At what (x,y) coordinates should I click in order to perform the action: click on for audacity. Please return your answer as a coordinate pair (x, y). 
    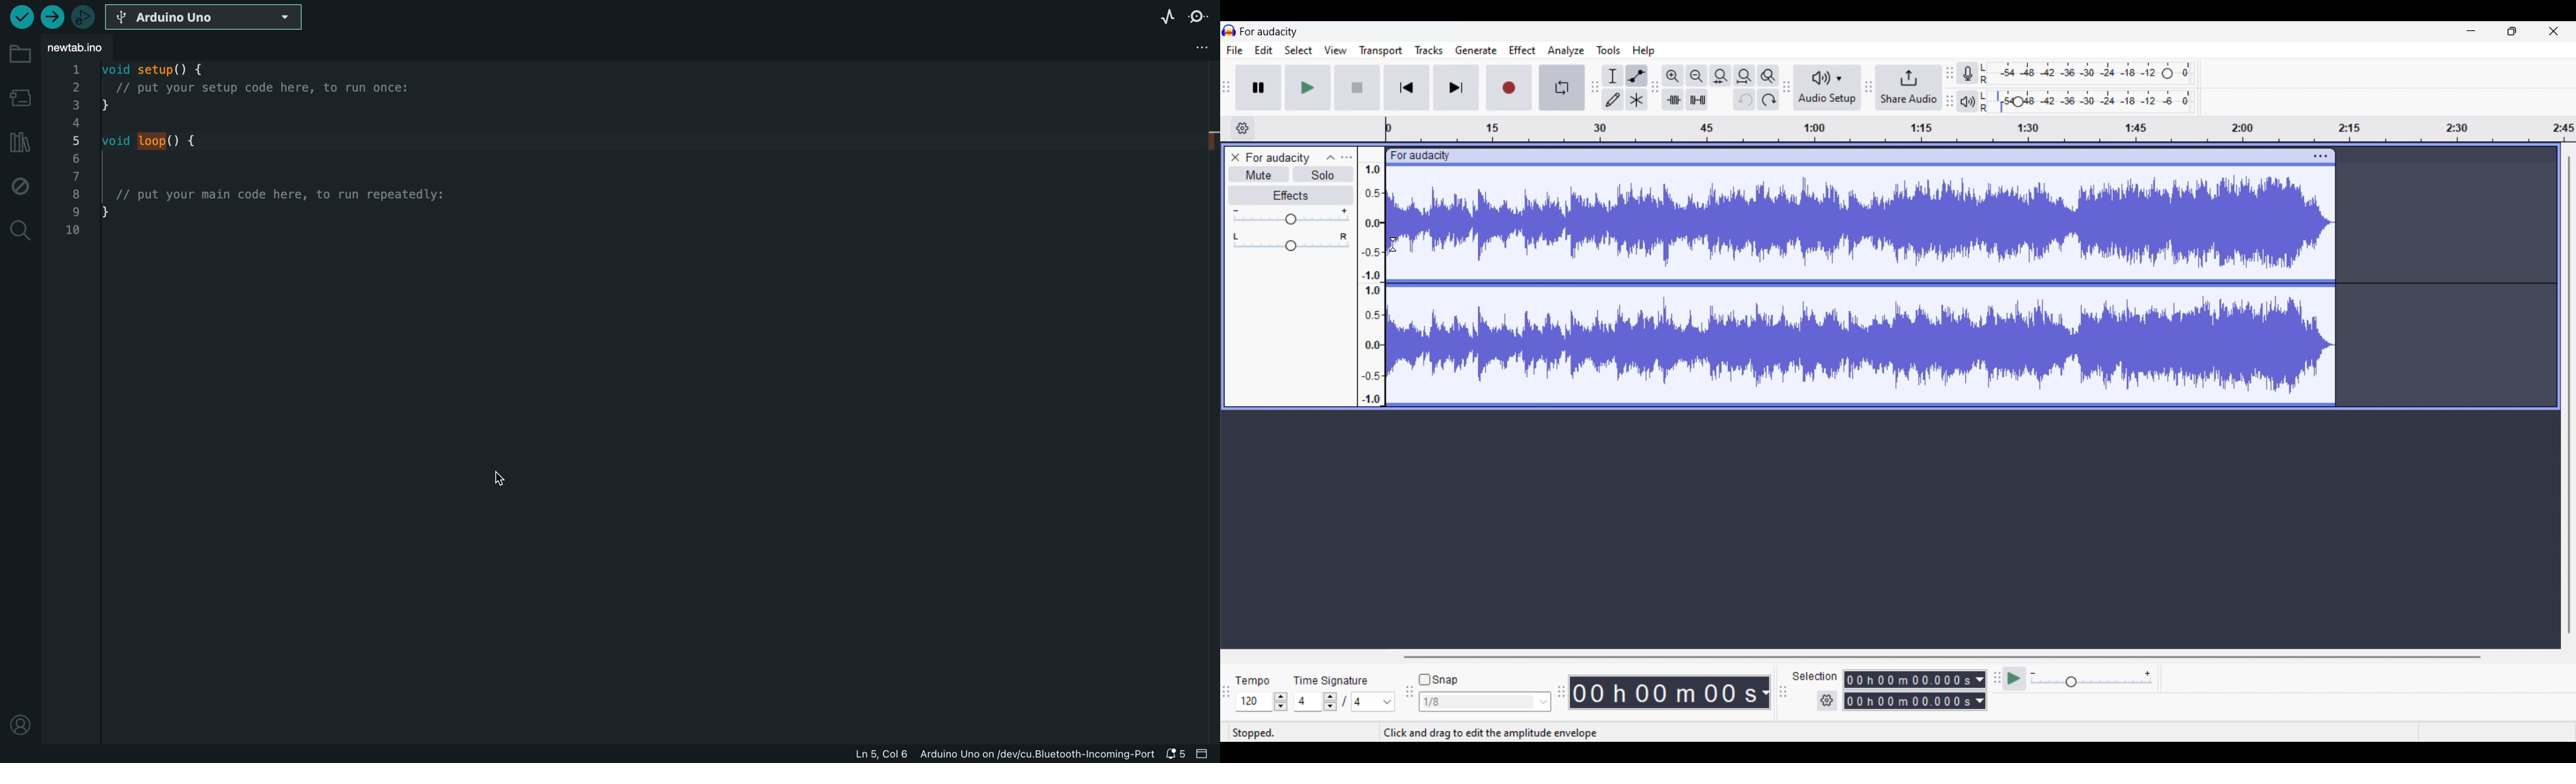
    Looking at the image, I should click on (1421, 156).